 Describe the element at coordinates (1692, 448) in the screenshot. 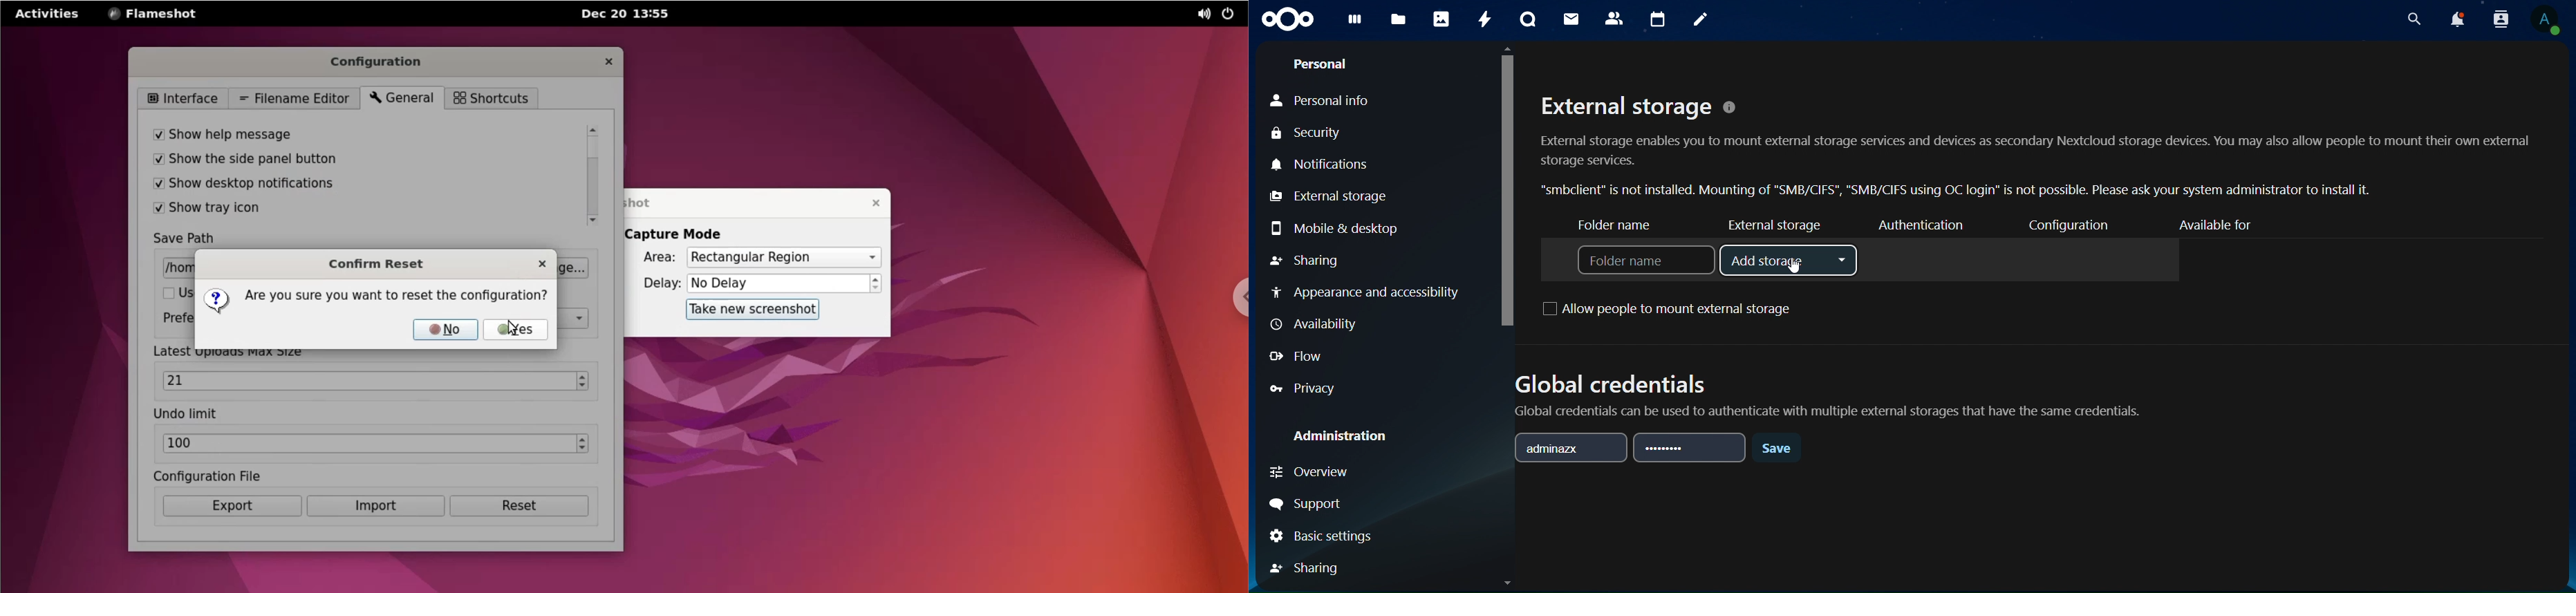

I see `password` at that location.